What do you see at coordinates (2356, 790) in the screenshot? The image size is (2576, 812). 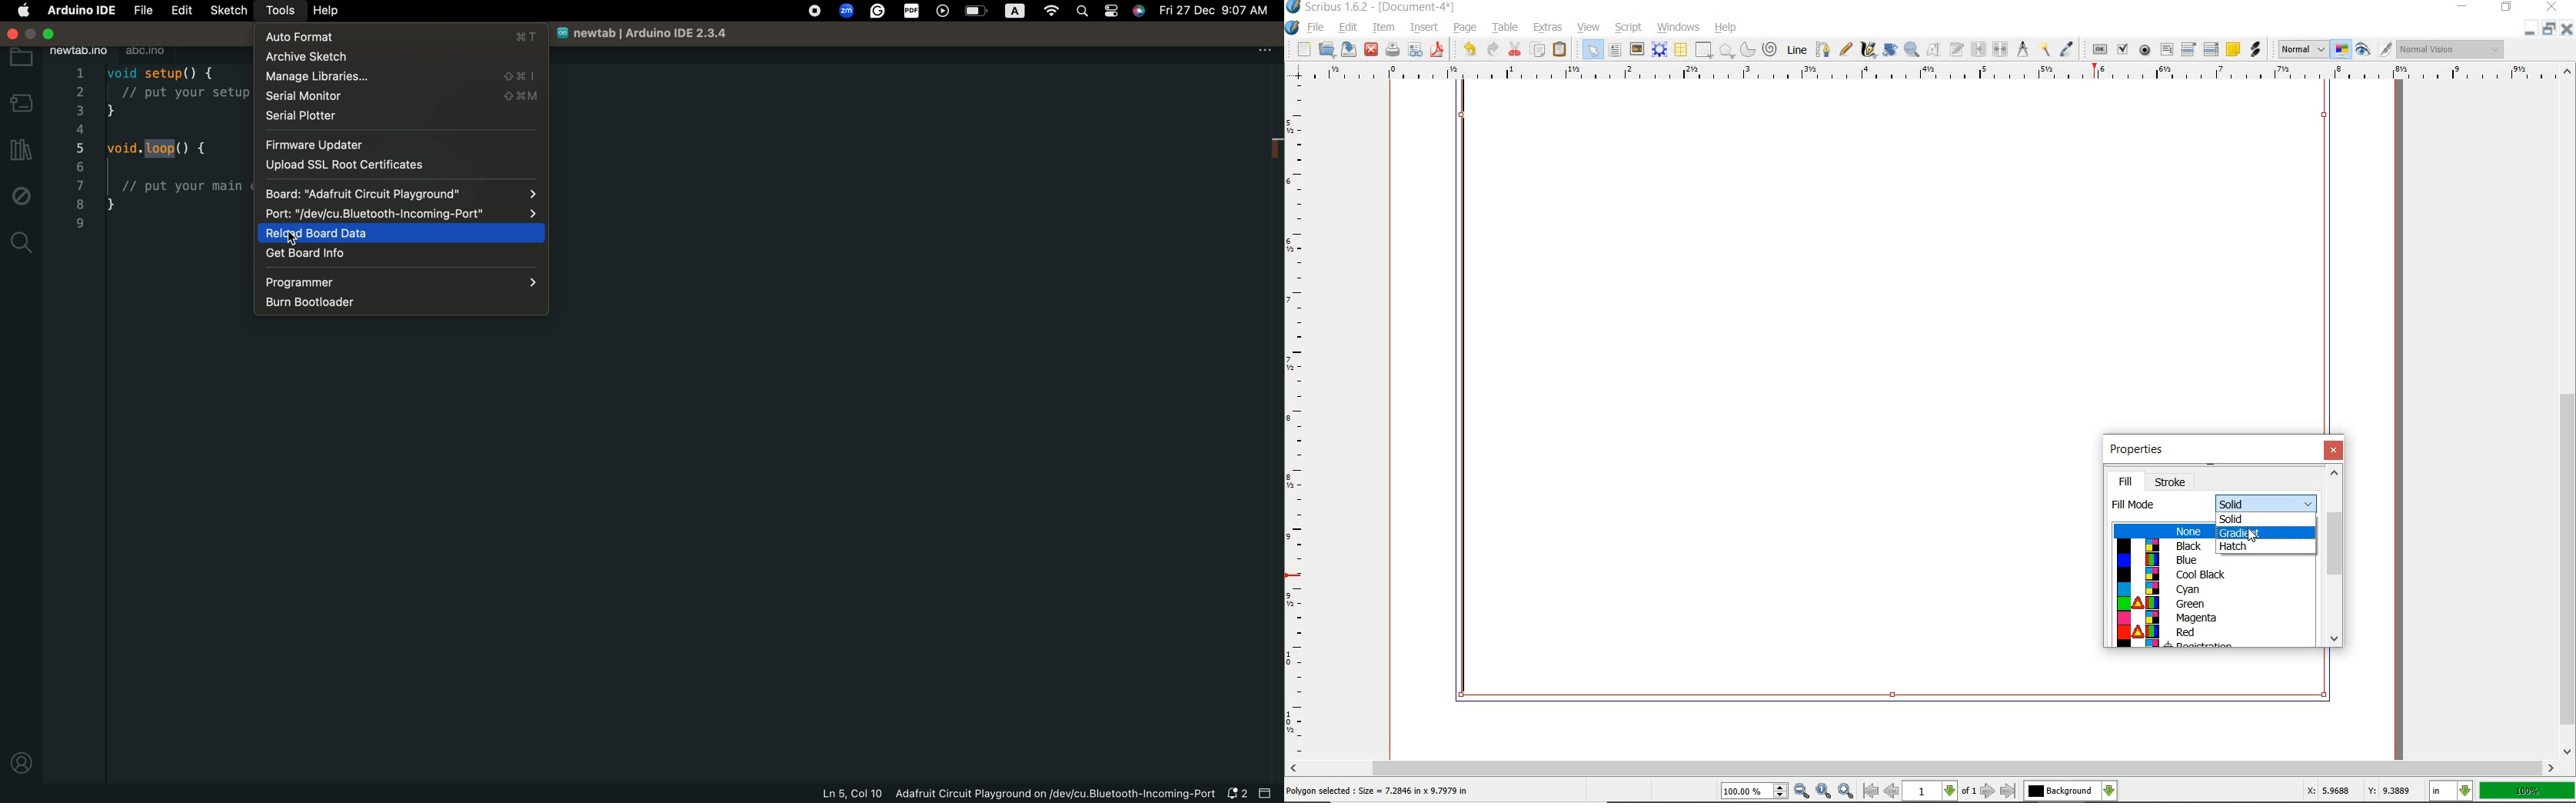 I see `X: 5.9688 Y: 9.3889` at bounding box center [2356, 790].